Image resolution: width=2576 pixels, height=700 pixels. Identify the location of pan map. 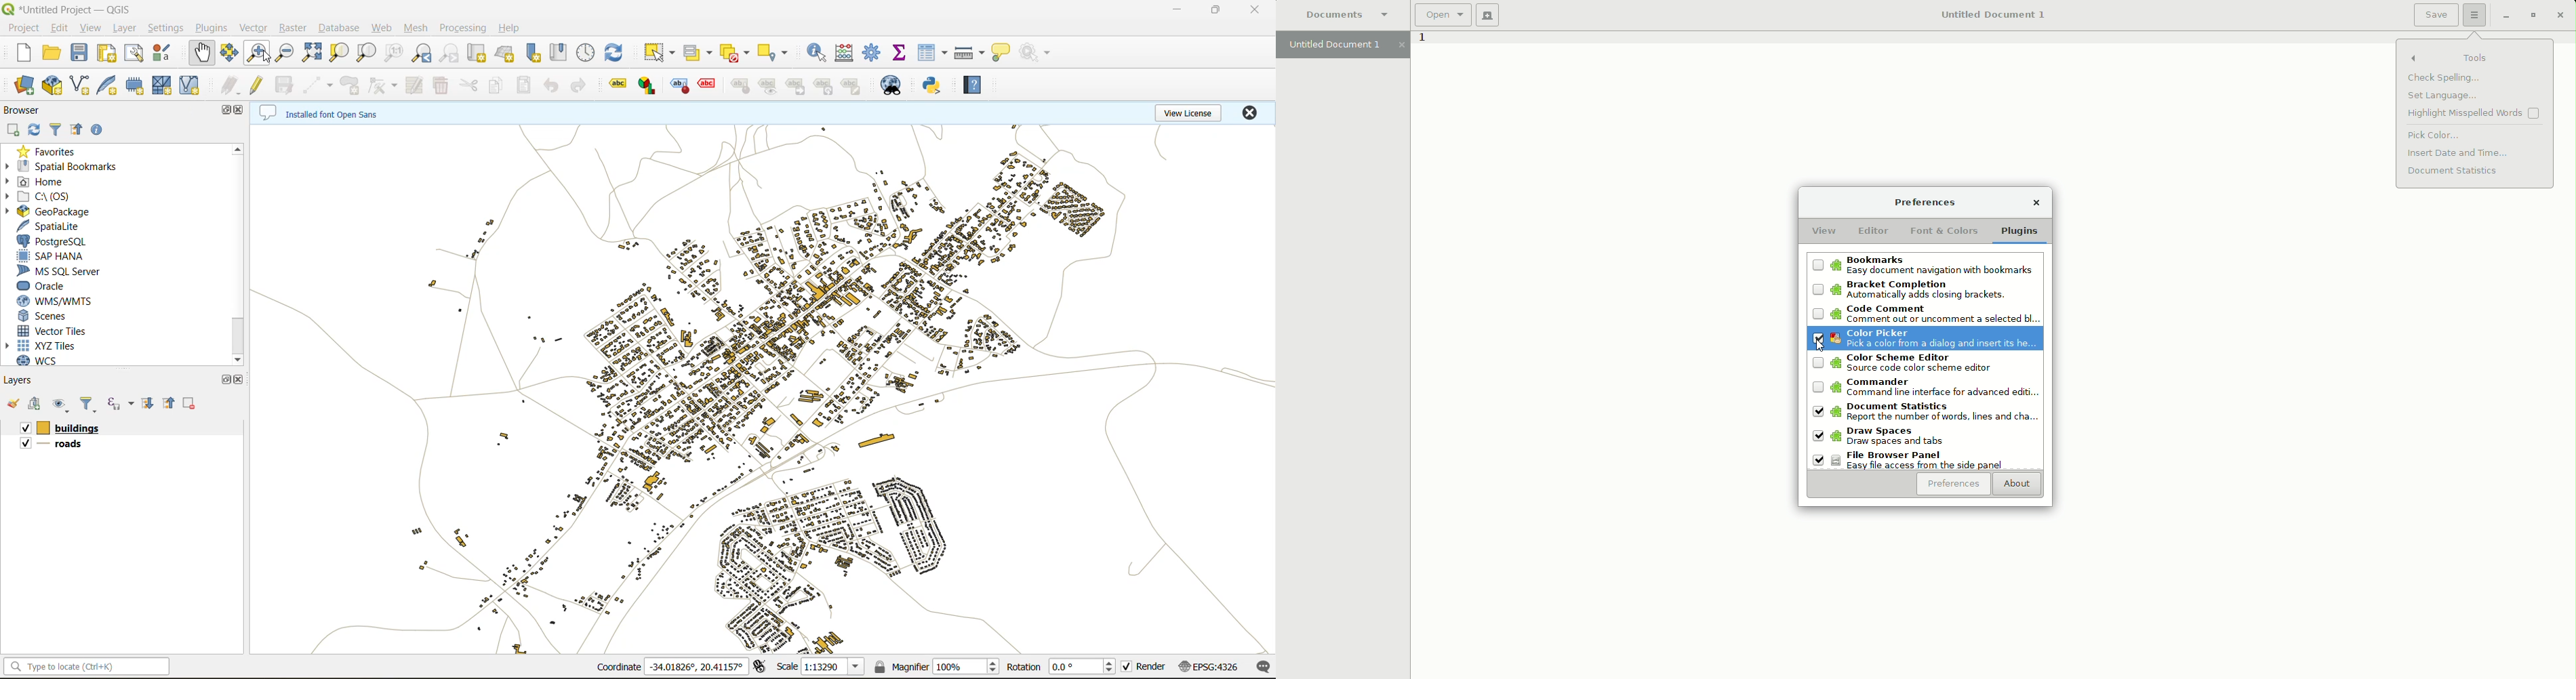
(201, 53).